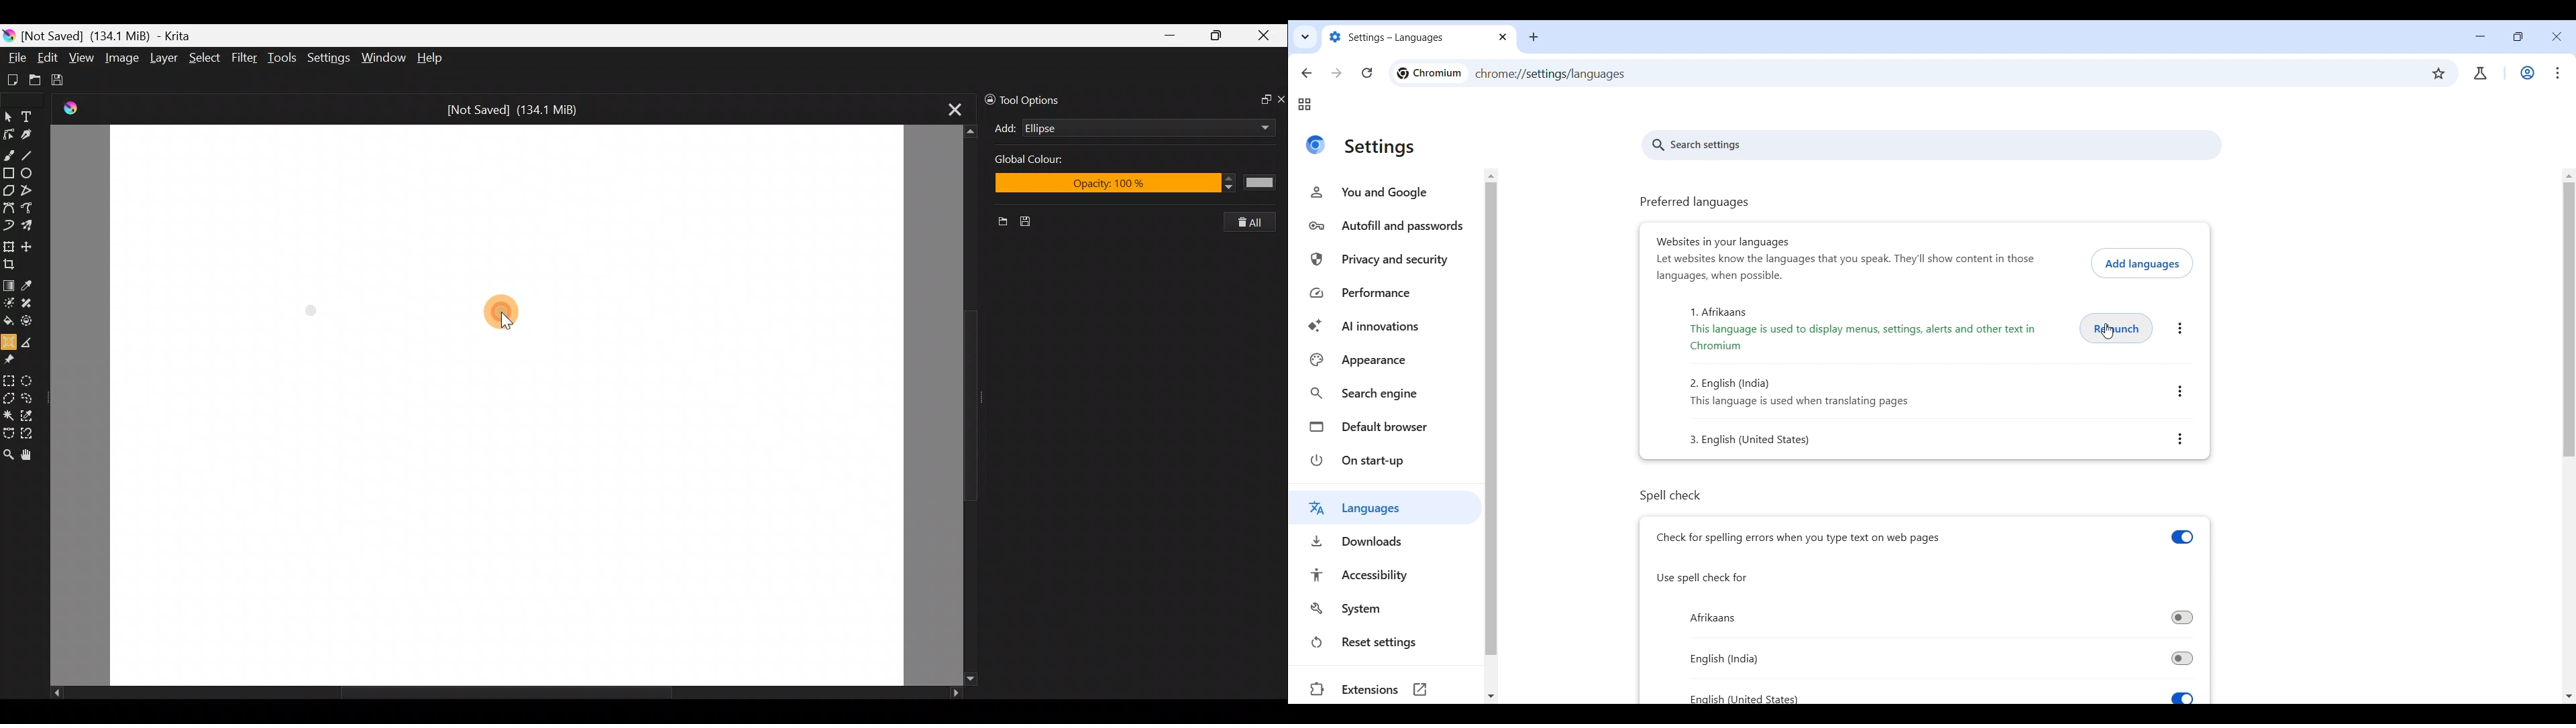  I want to click on Vertical slide bar, so click(1493, 420).